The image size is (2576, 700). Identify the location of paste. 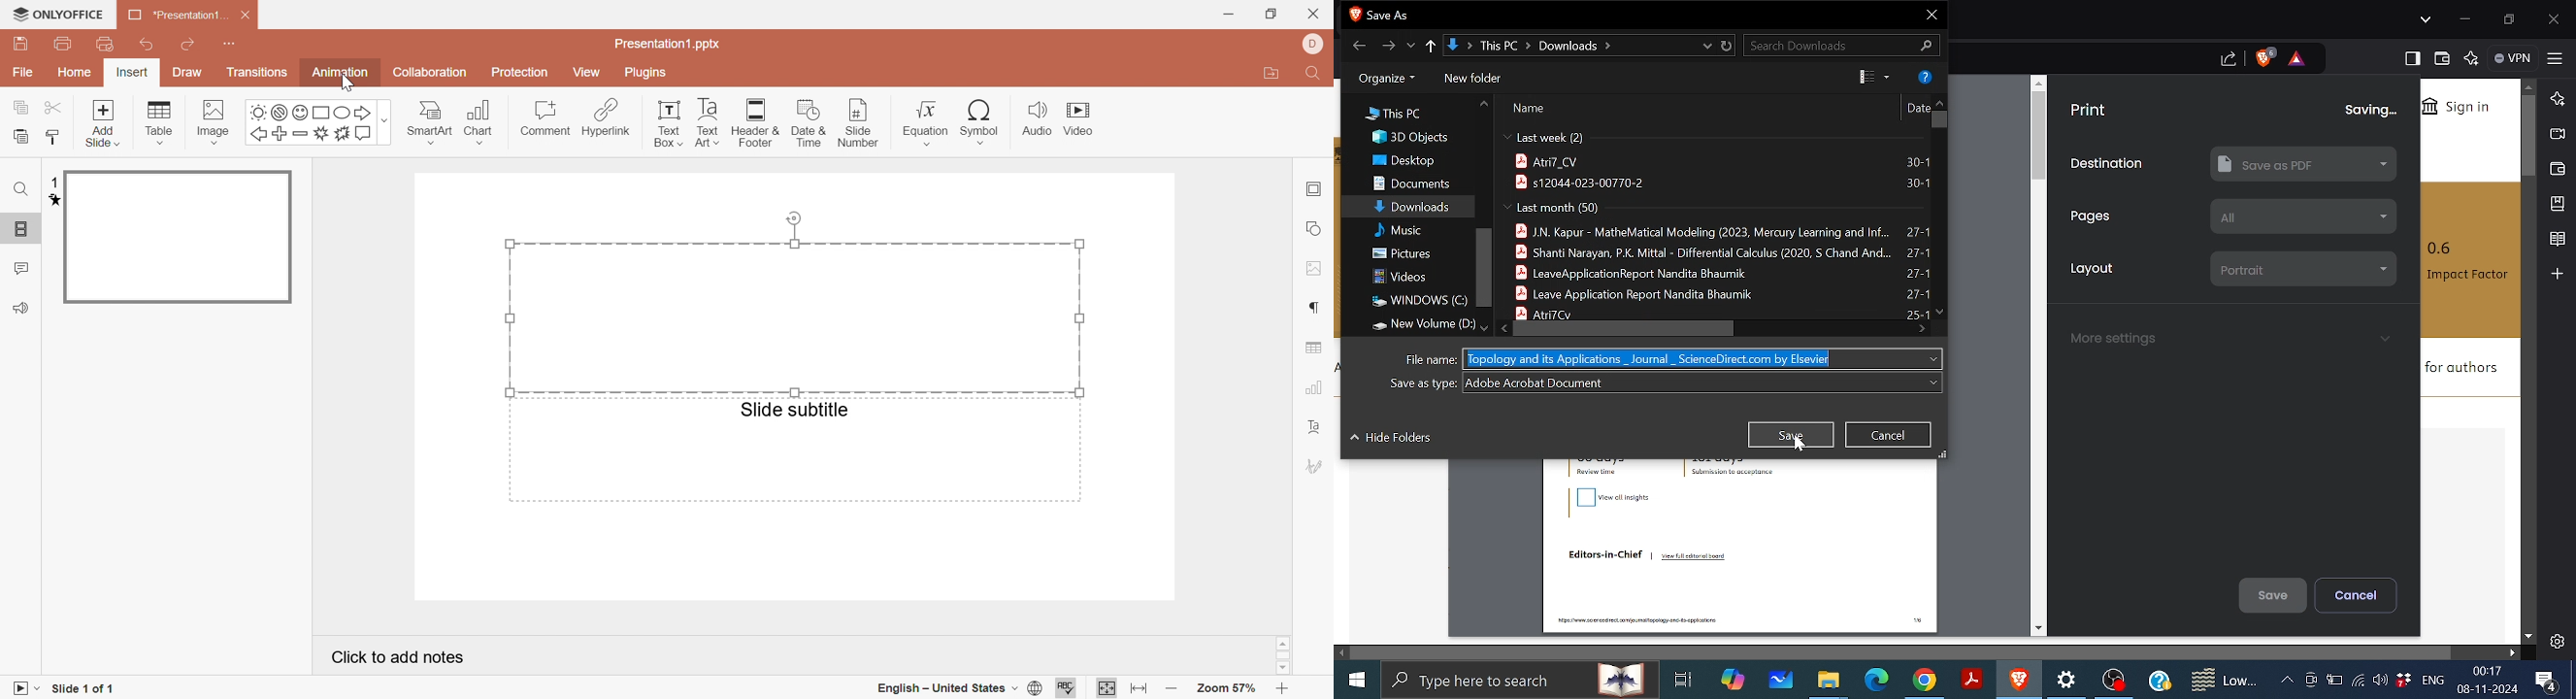
(21, 135).